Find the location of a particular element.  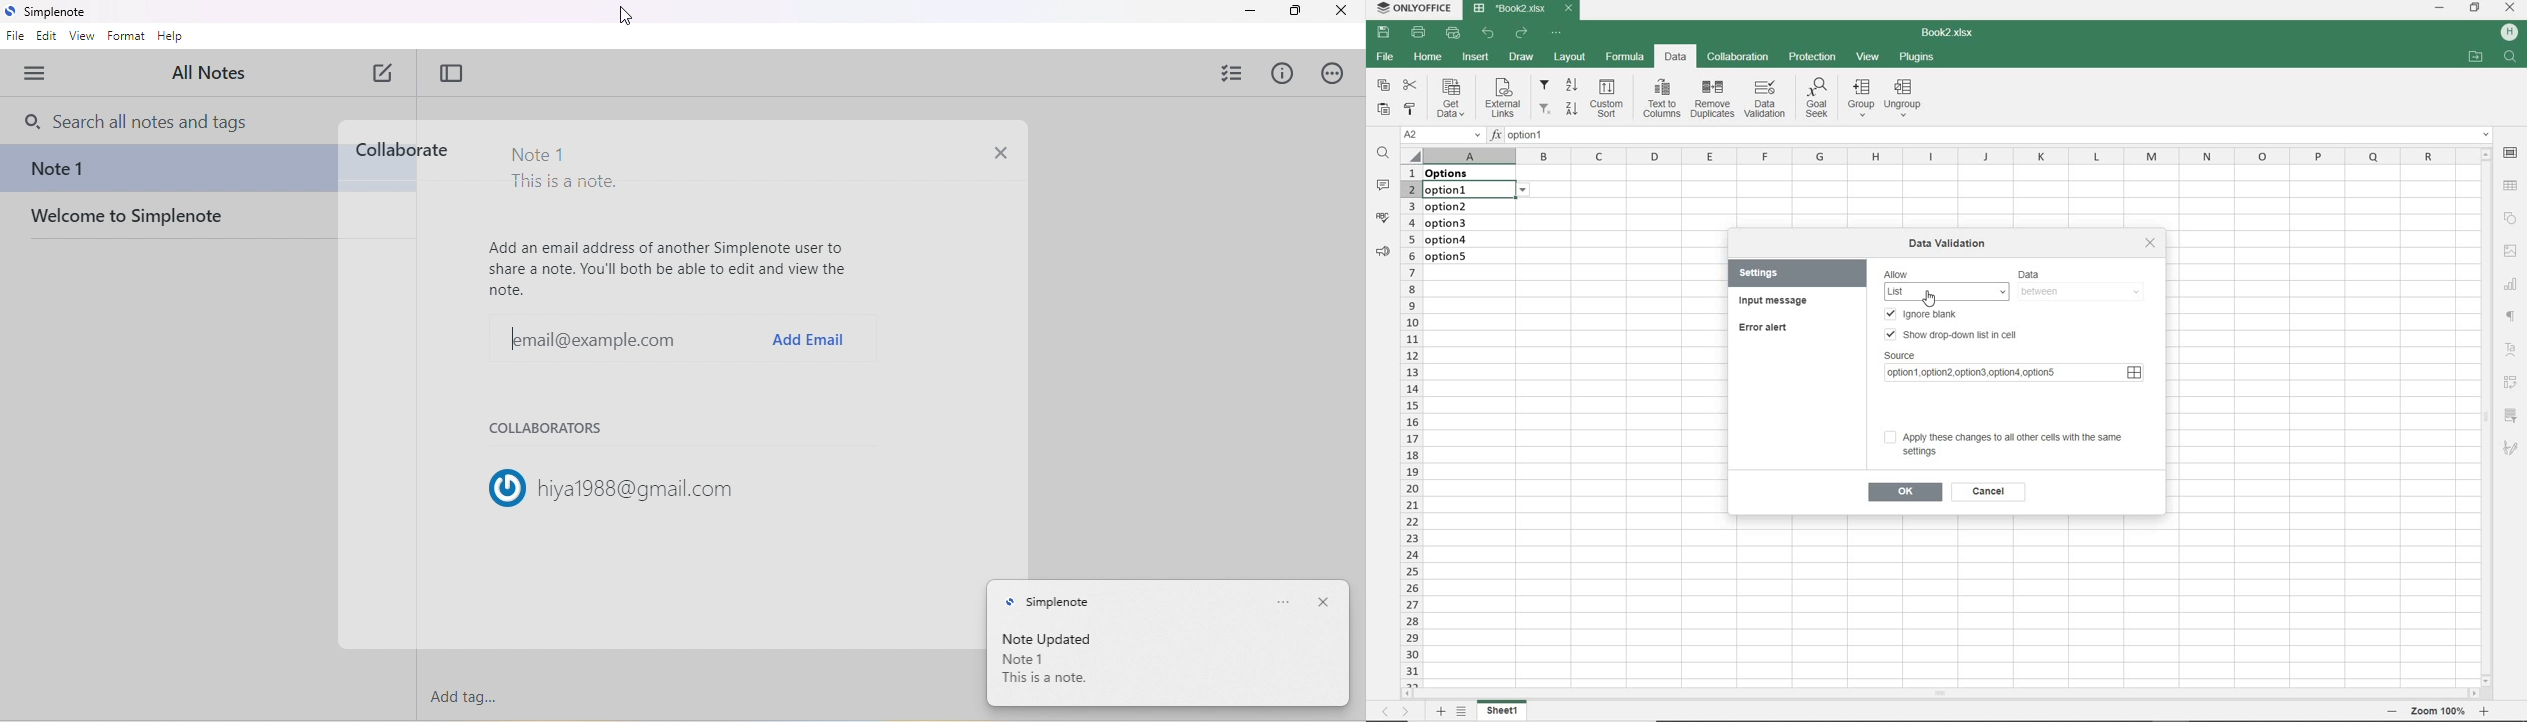

cancel is located at coordinates (1990, 493).